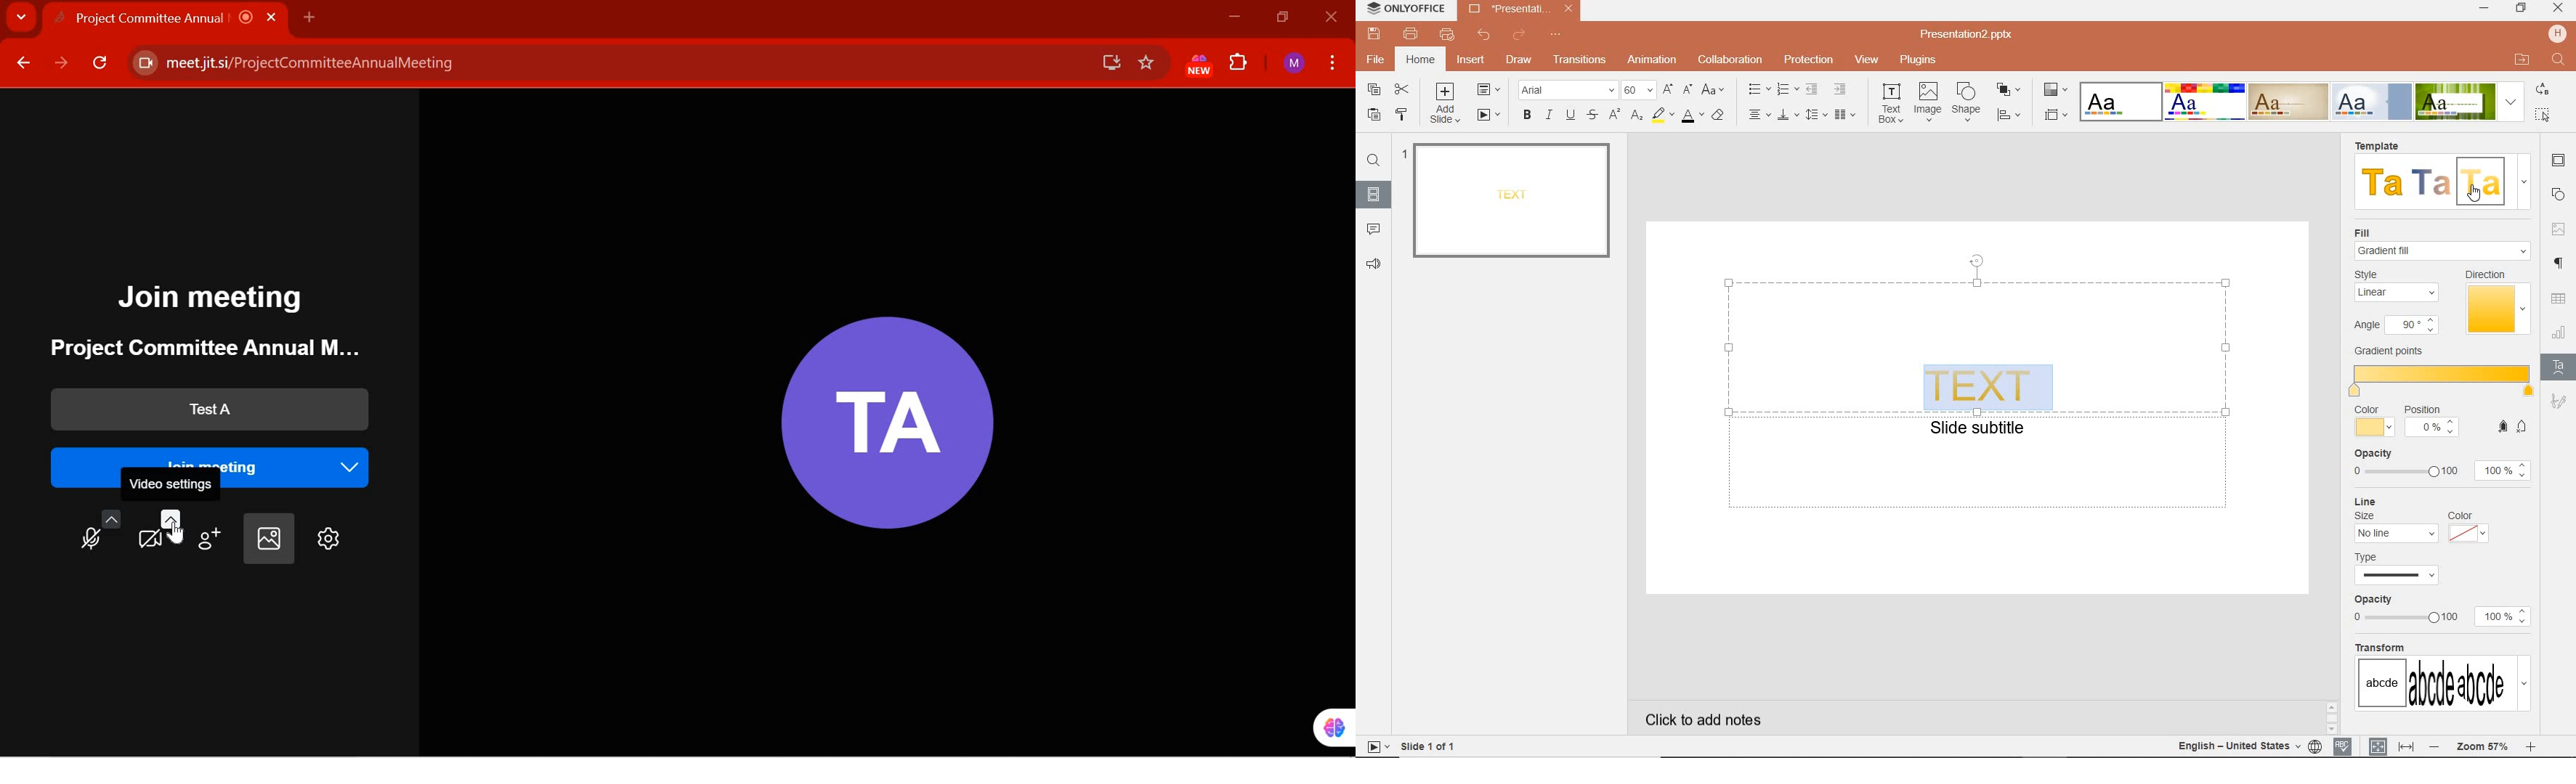 The height and width of the screenshot is (784, 2576). Describe the element at coordinates (2344, 744) in the screenshot. I see `SPELL CHECKING` at that location.